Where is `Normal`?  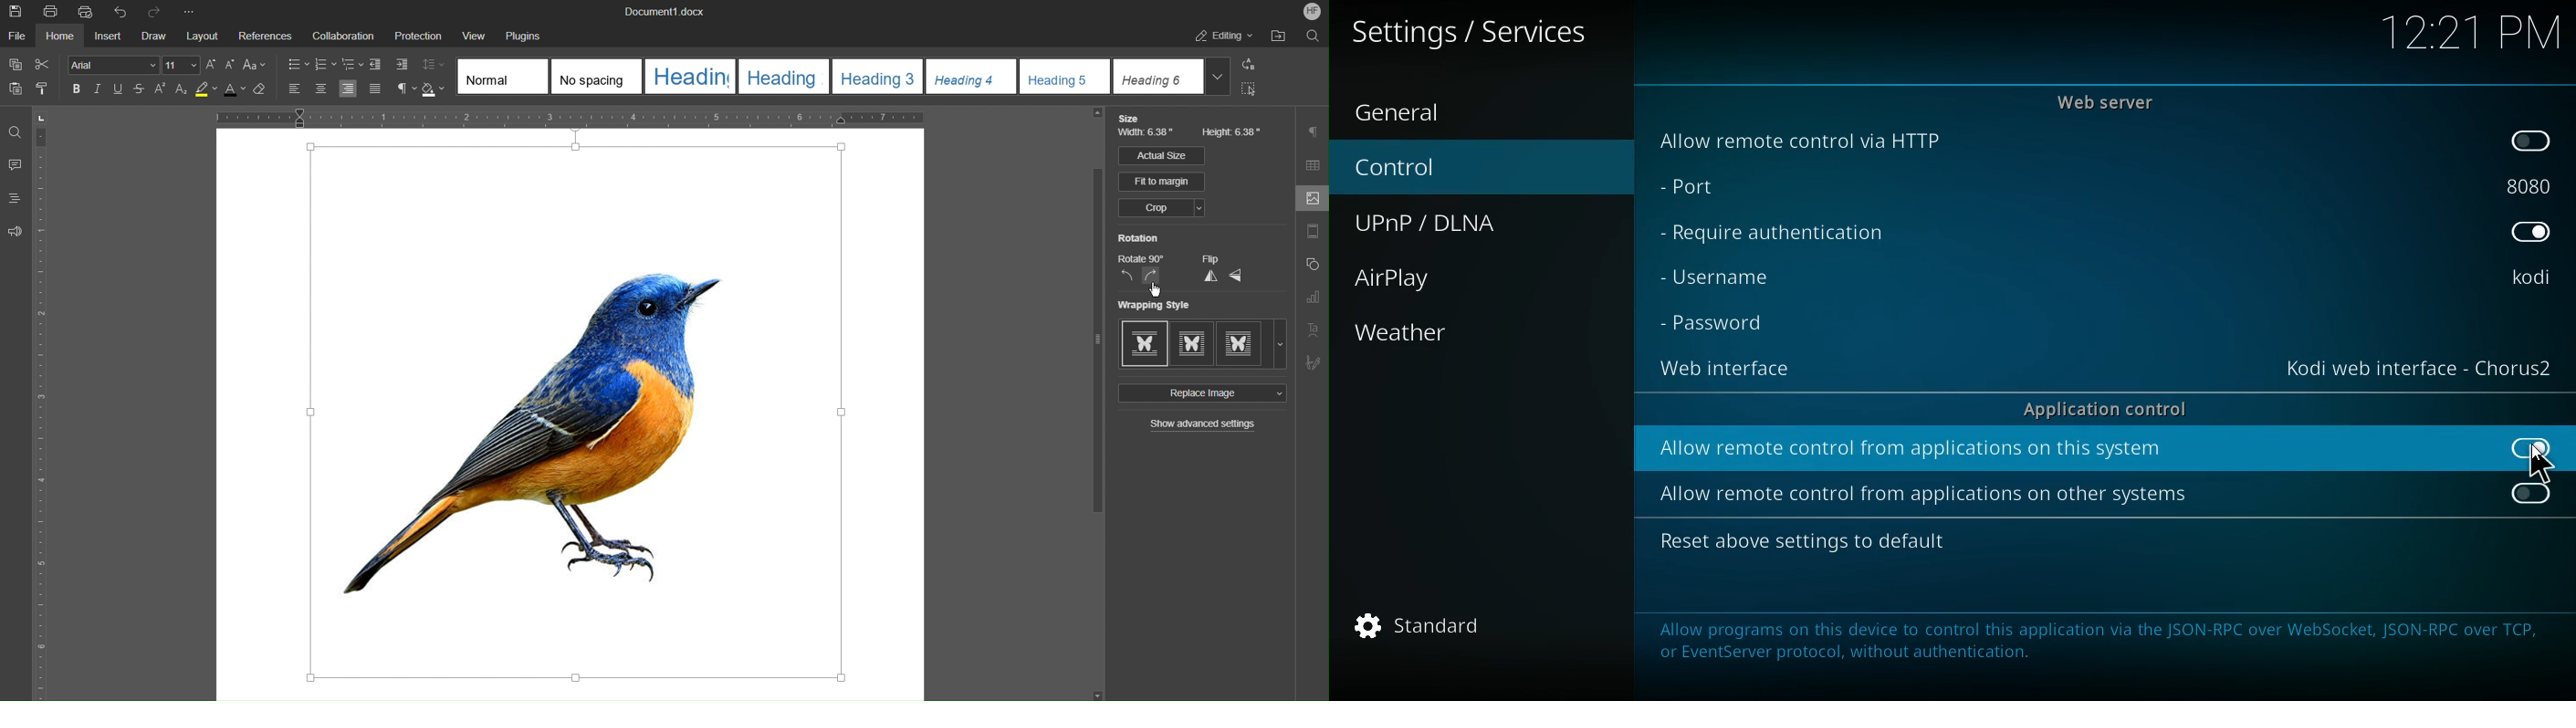 Normal is located at coordinates (503, 75).